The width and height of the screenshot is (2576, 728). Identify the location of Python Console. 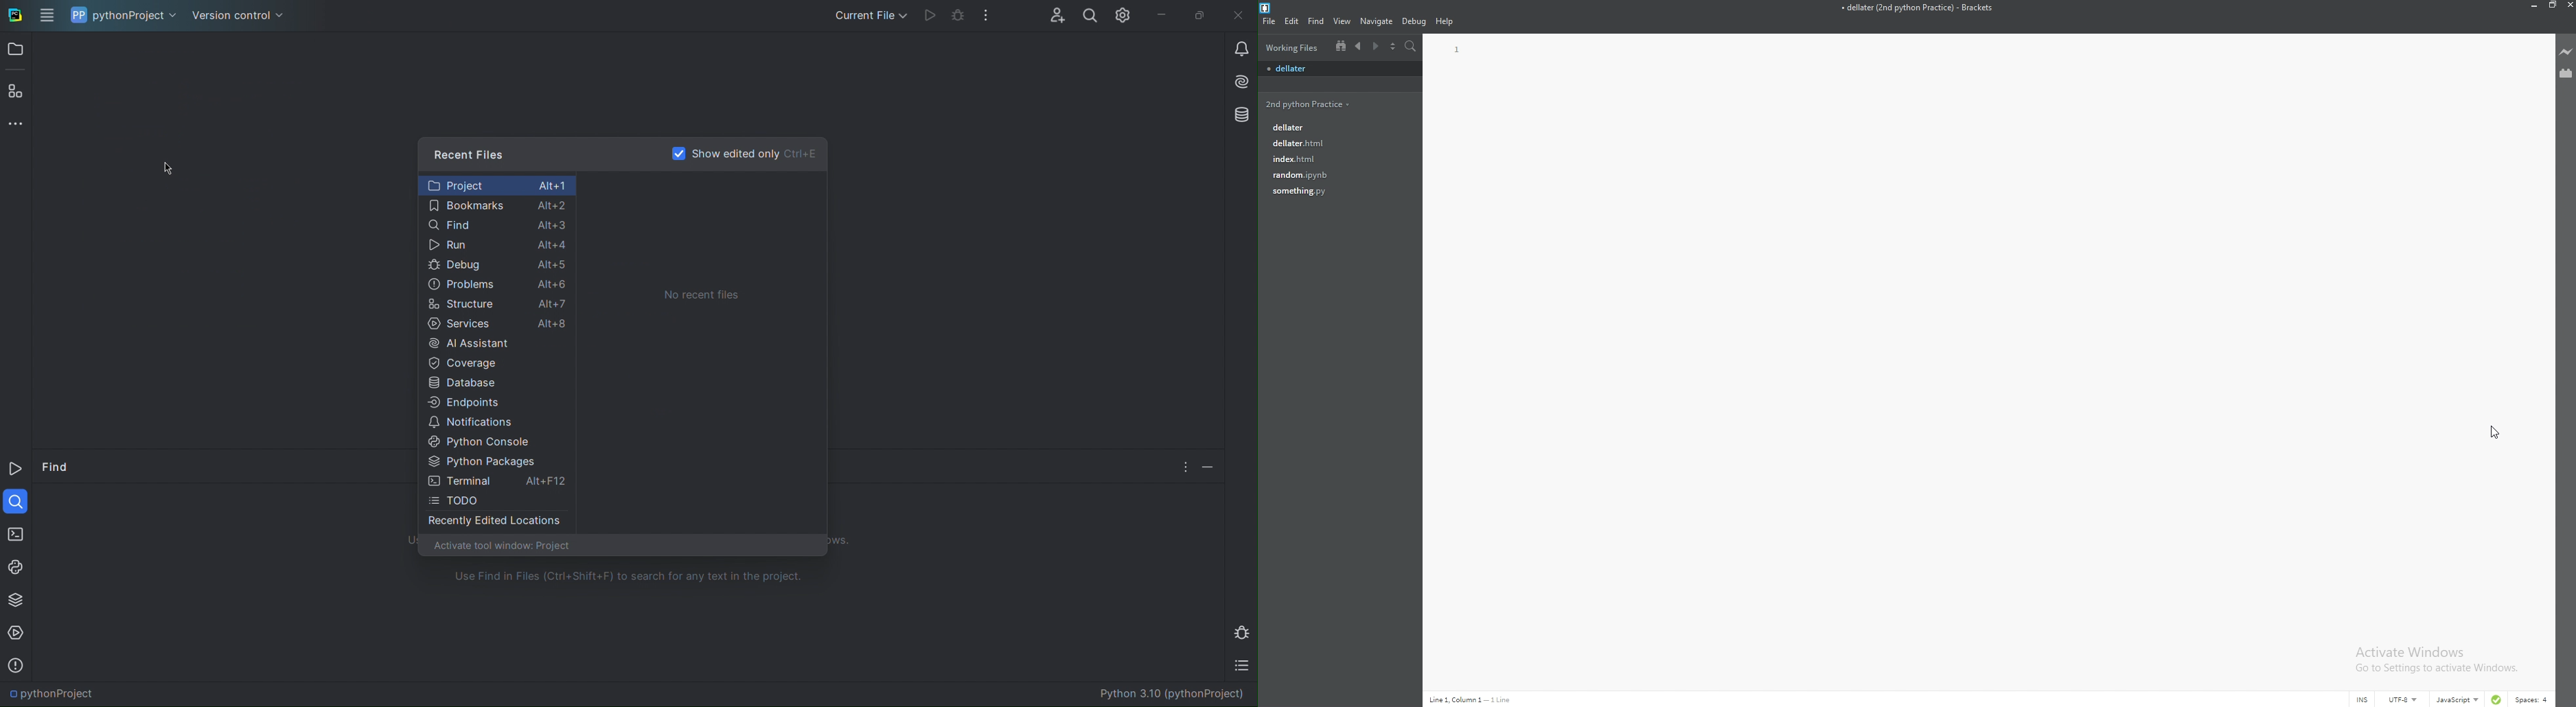
(497, 441).